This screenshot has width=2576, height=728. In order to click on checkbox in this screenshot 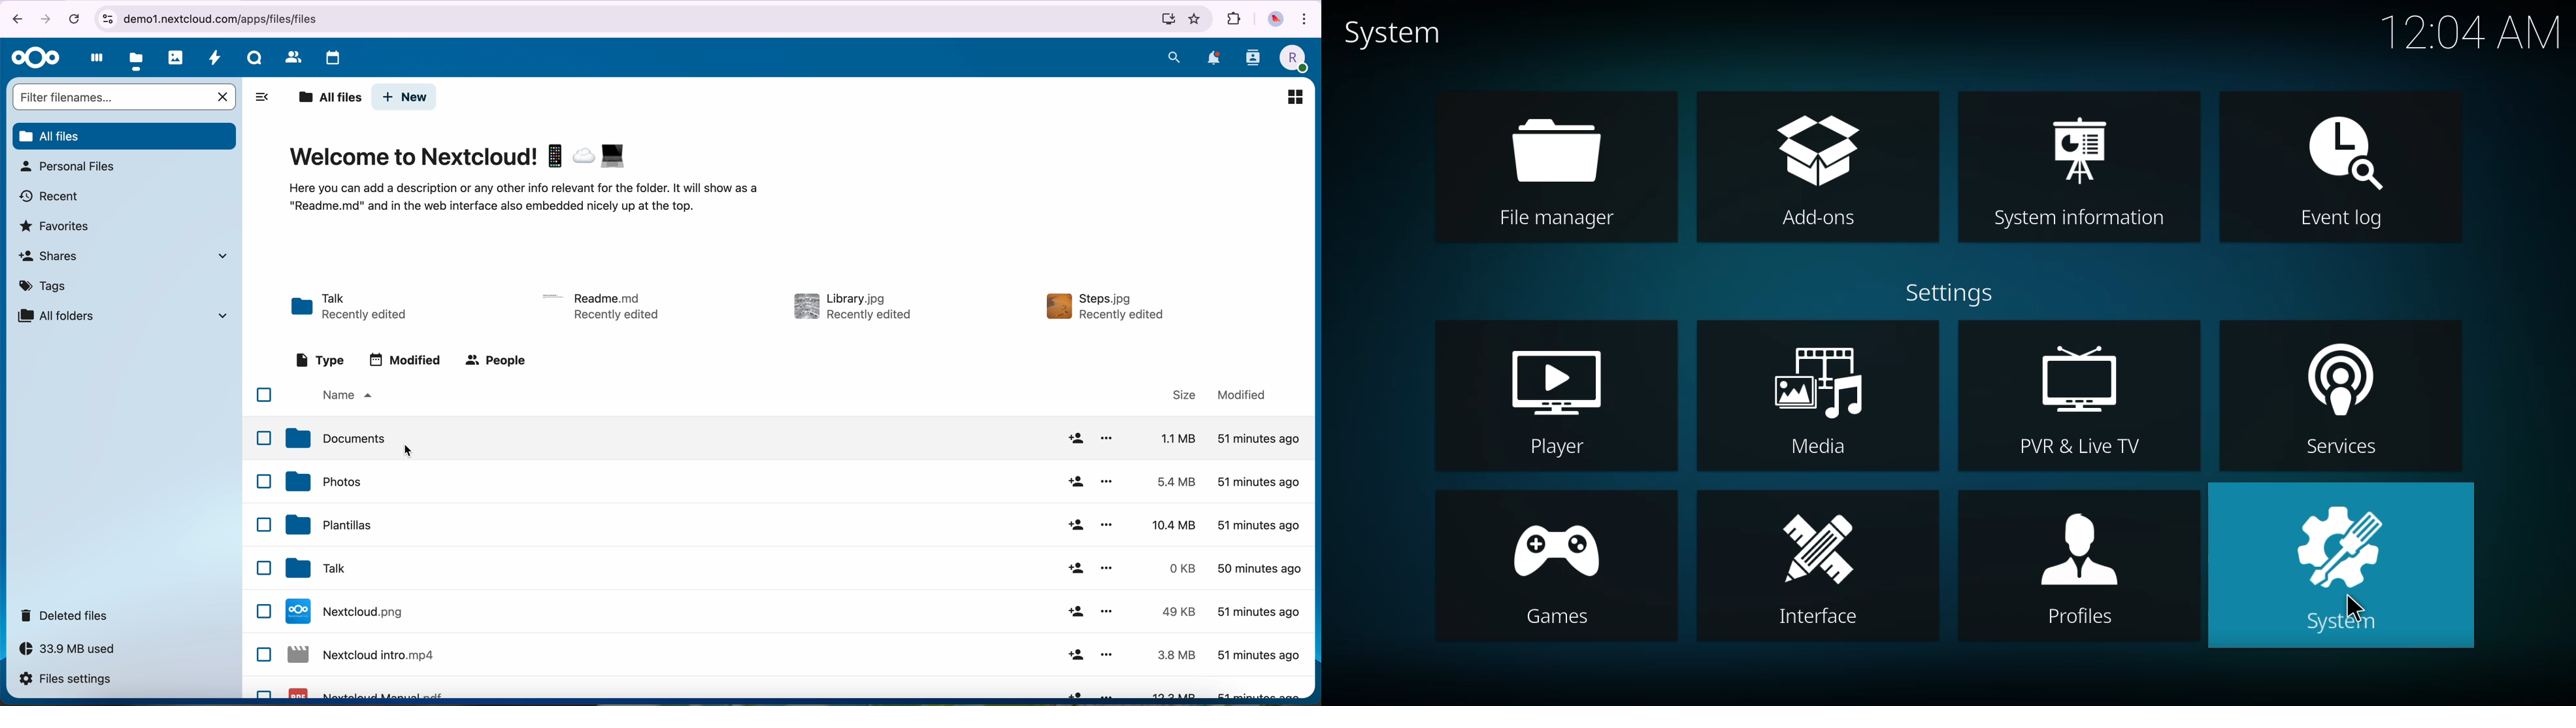, I will do `click(266, 654)`.